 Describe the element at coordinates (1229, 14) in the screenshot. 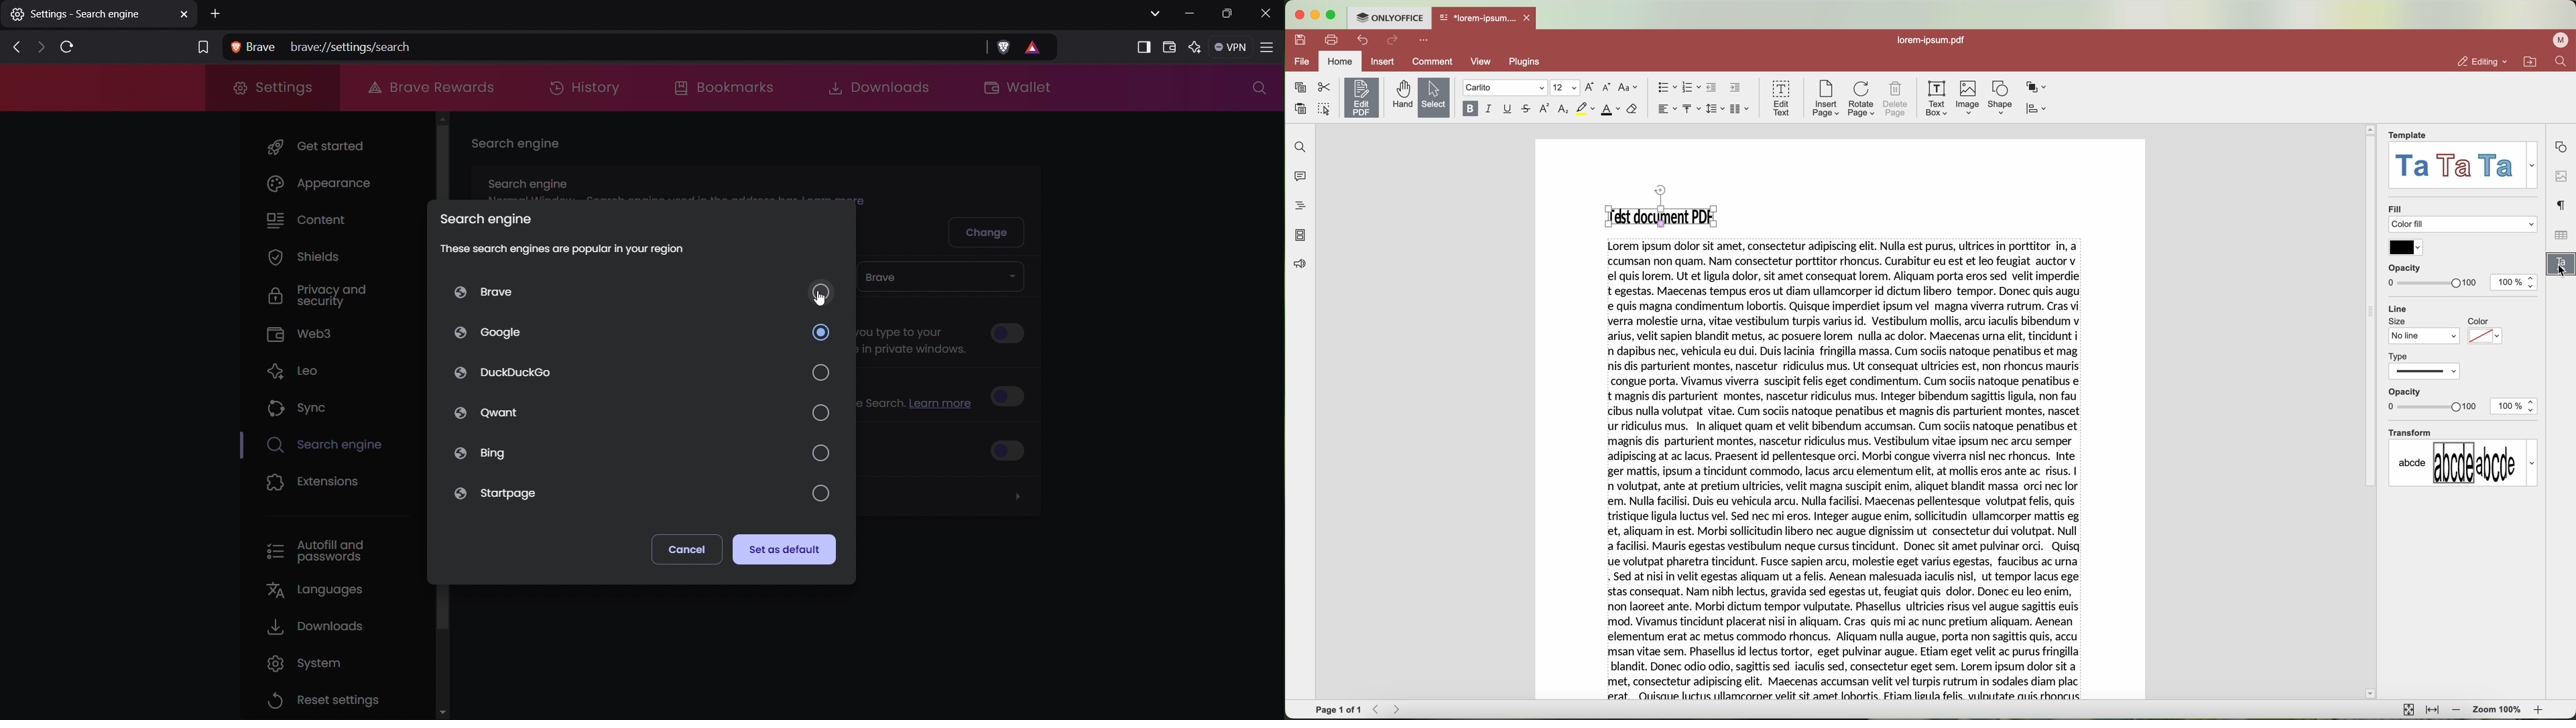

I see `Maximize` at that location.